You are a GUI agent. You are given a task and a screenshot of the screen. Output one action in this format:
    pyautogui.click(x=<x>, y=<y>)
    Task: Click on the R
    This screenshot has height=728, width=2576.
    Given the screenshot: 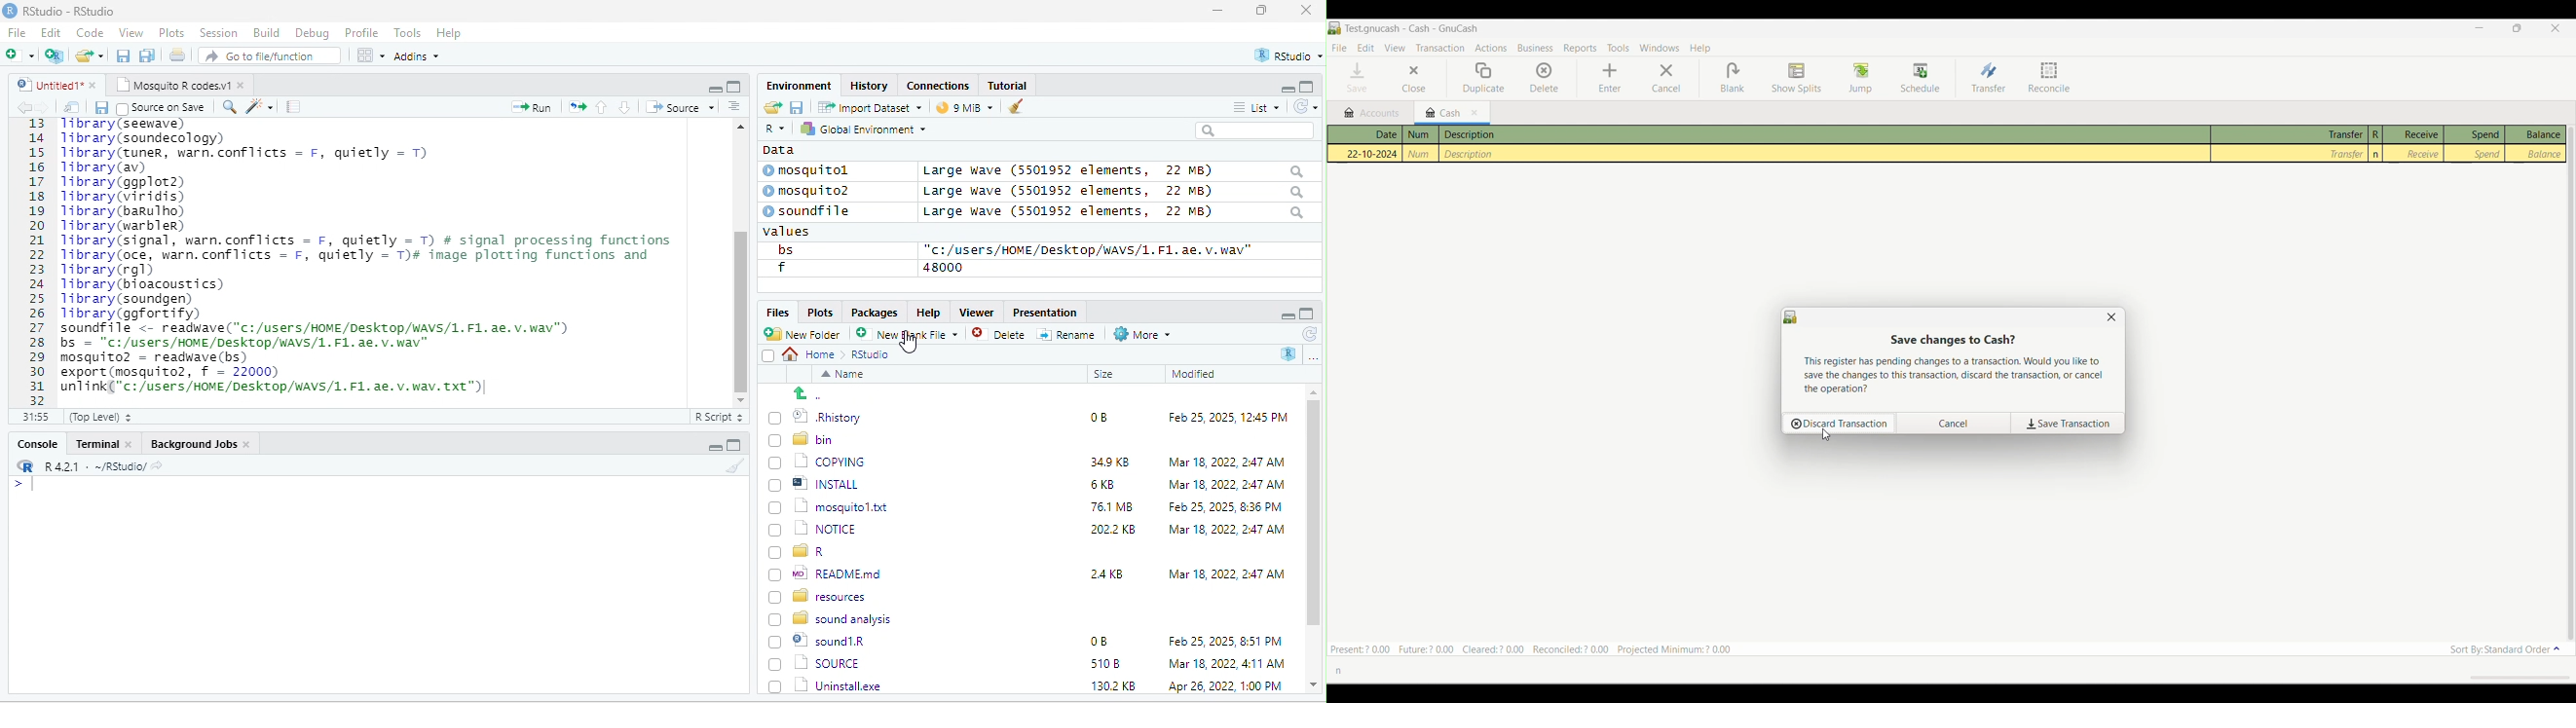 What is the action you would take?
    pyautogui.click(x=773, y=130)
    